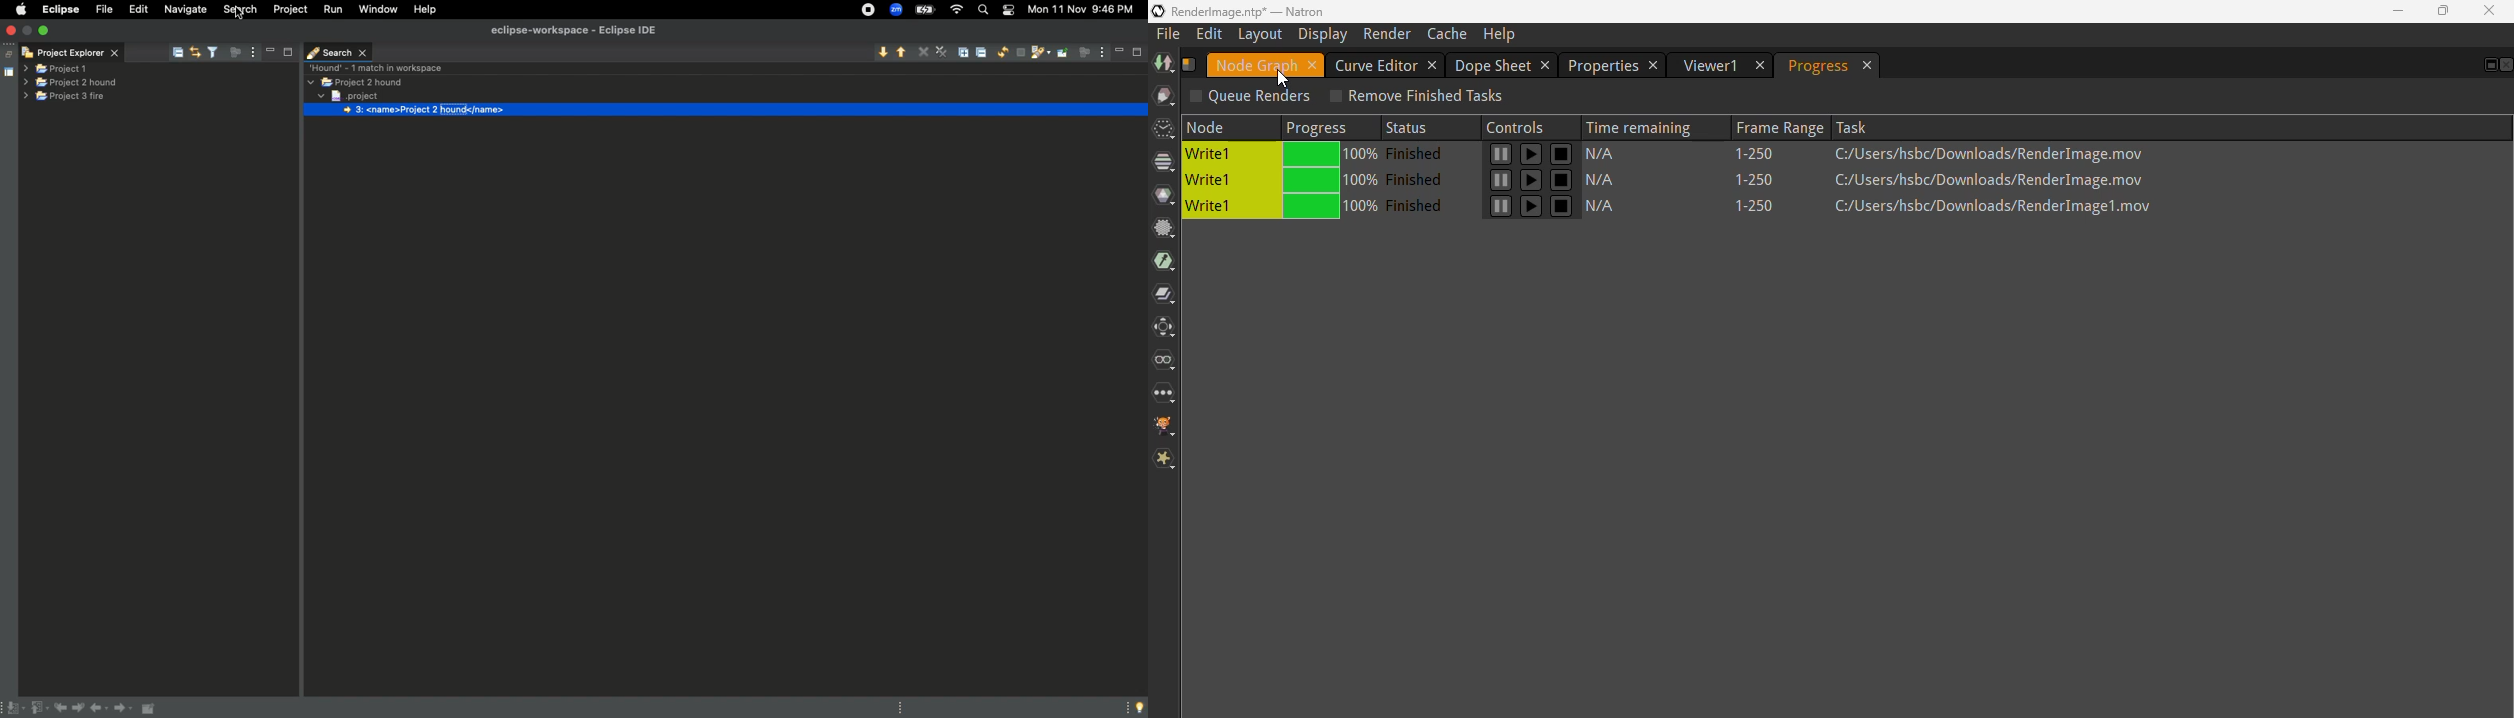  I want to click on close tab, so click(1433, 65).